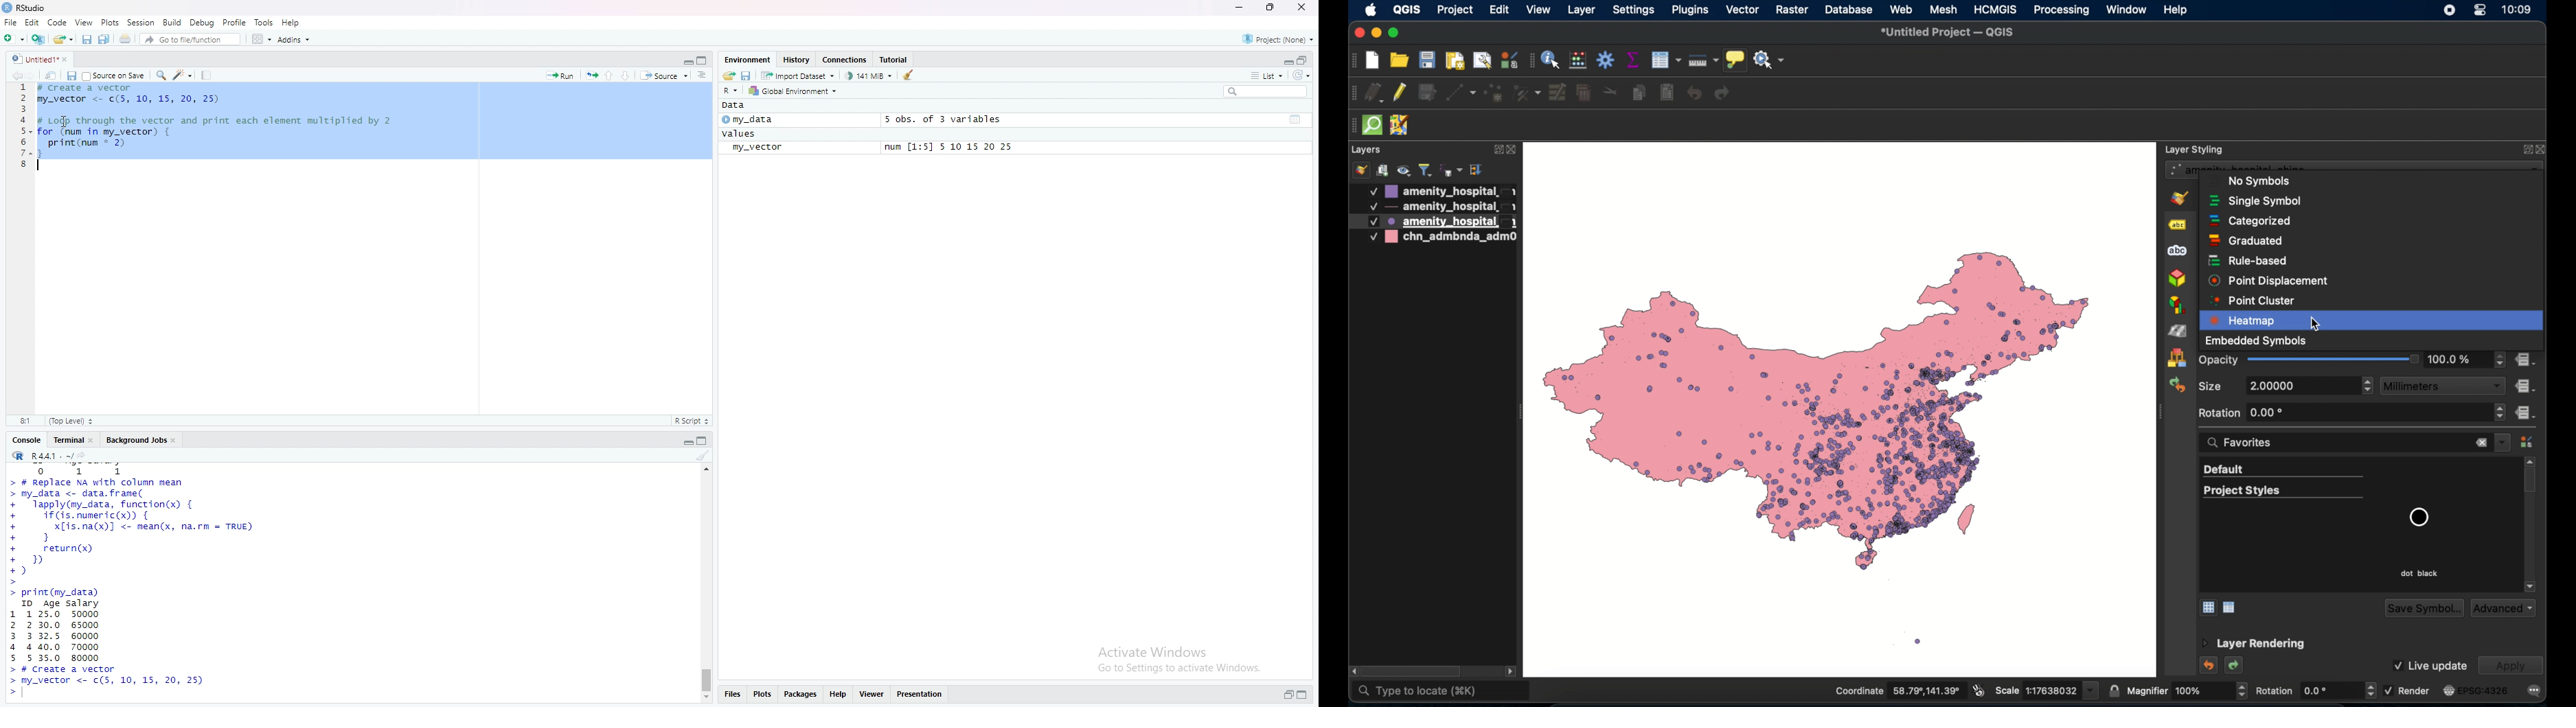 The height and width of the screenshot is (728, 2576). What do you see at coordinates (32, 23) in the screenshot?
I see `Edit` at bounding box center [32, 23].